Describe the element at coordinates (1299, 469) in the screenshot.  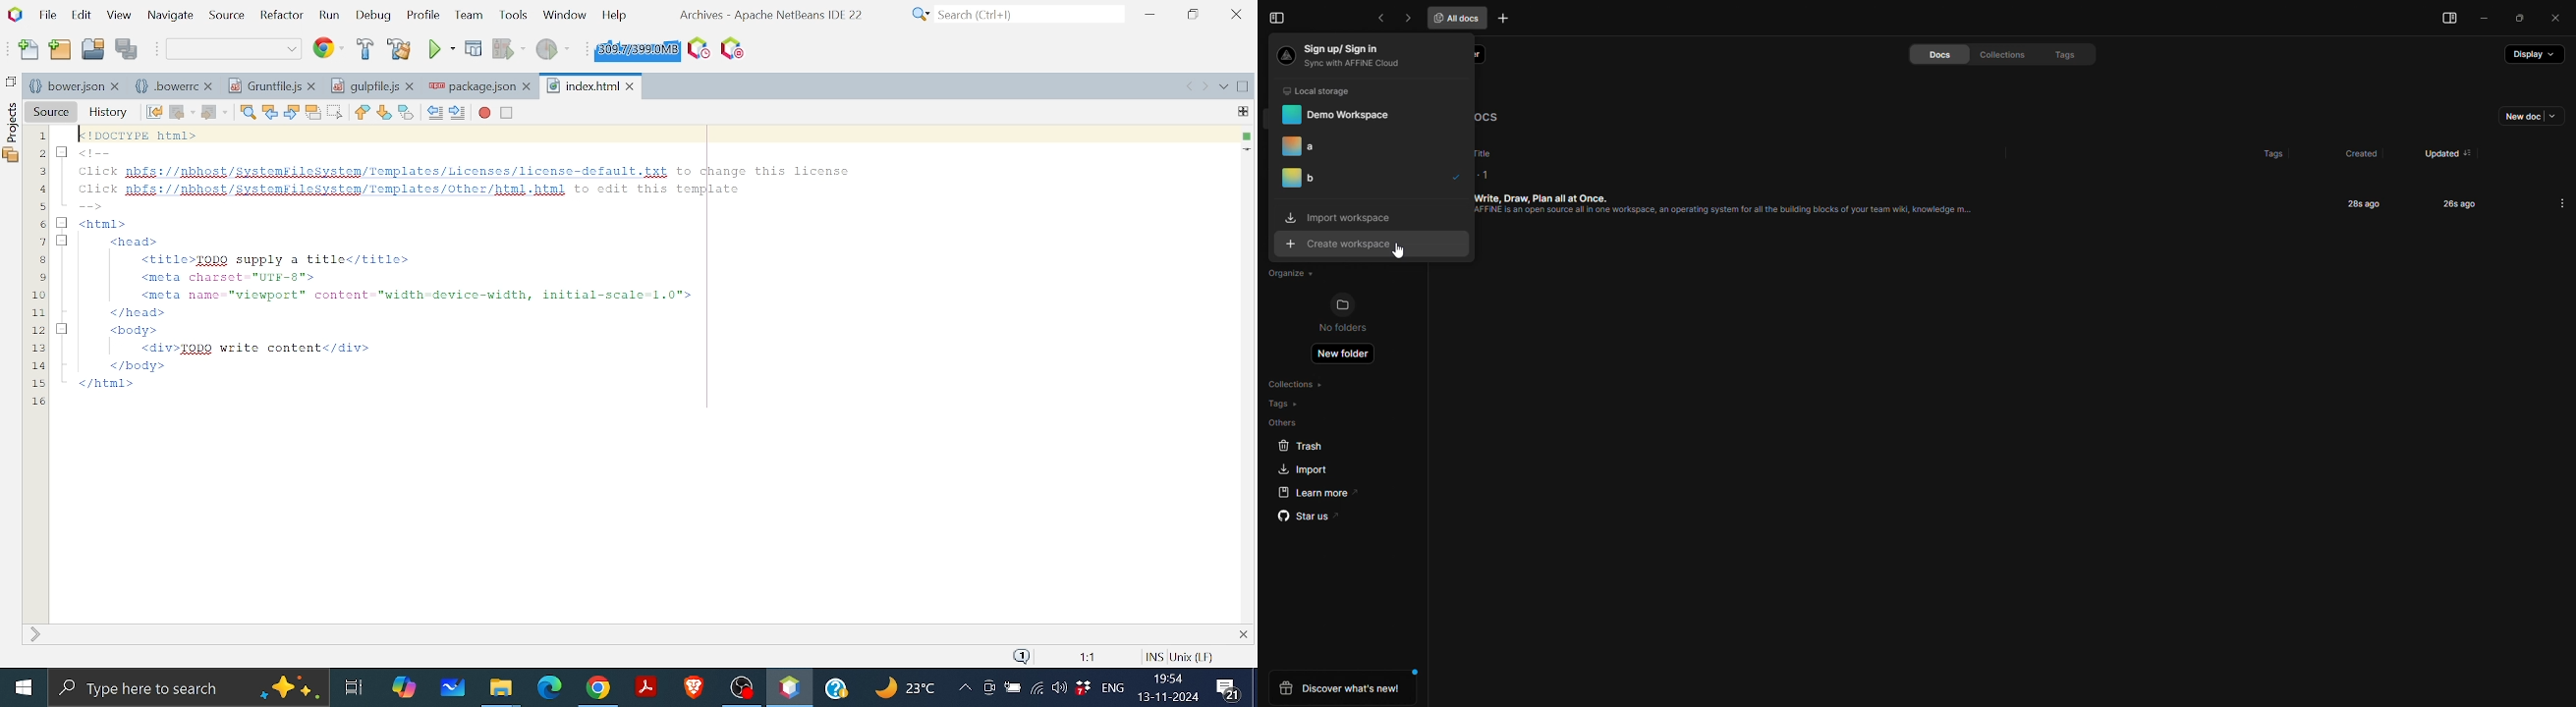
I see `import` at that location.